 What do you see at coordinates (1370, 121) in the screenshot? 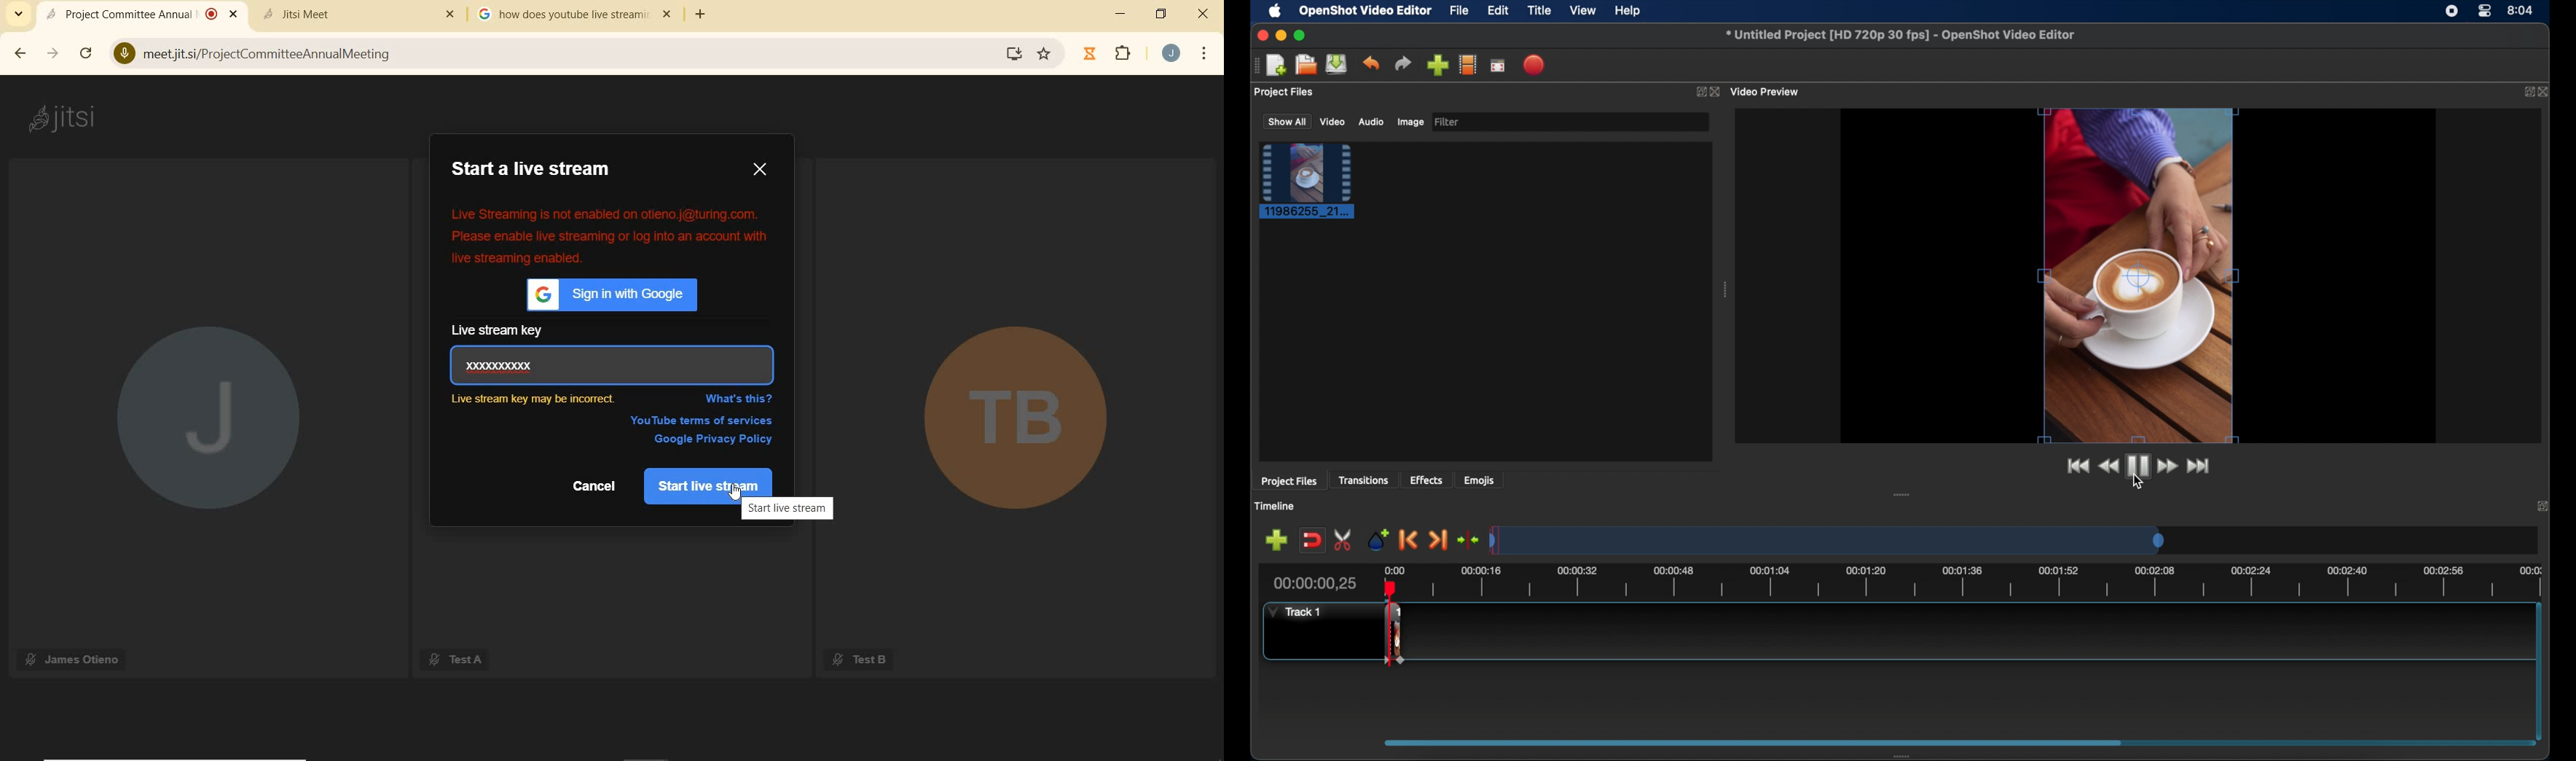
I see `audio` at bounding box center [1370, 121].